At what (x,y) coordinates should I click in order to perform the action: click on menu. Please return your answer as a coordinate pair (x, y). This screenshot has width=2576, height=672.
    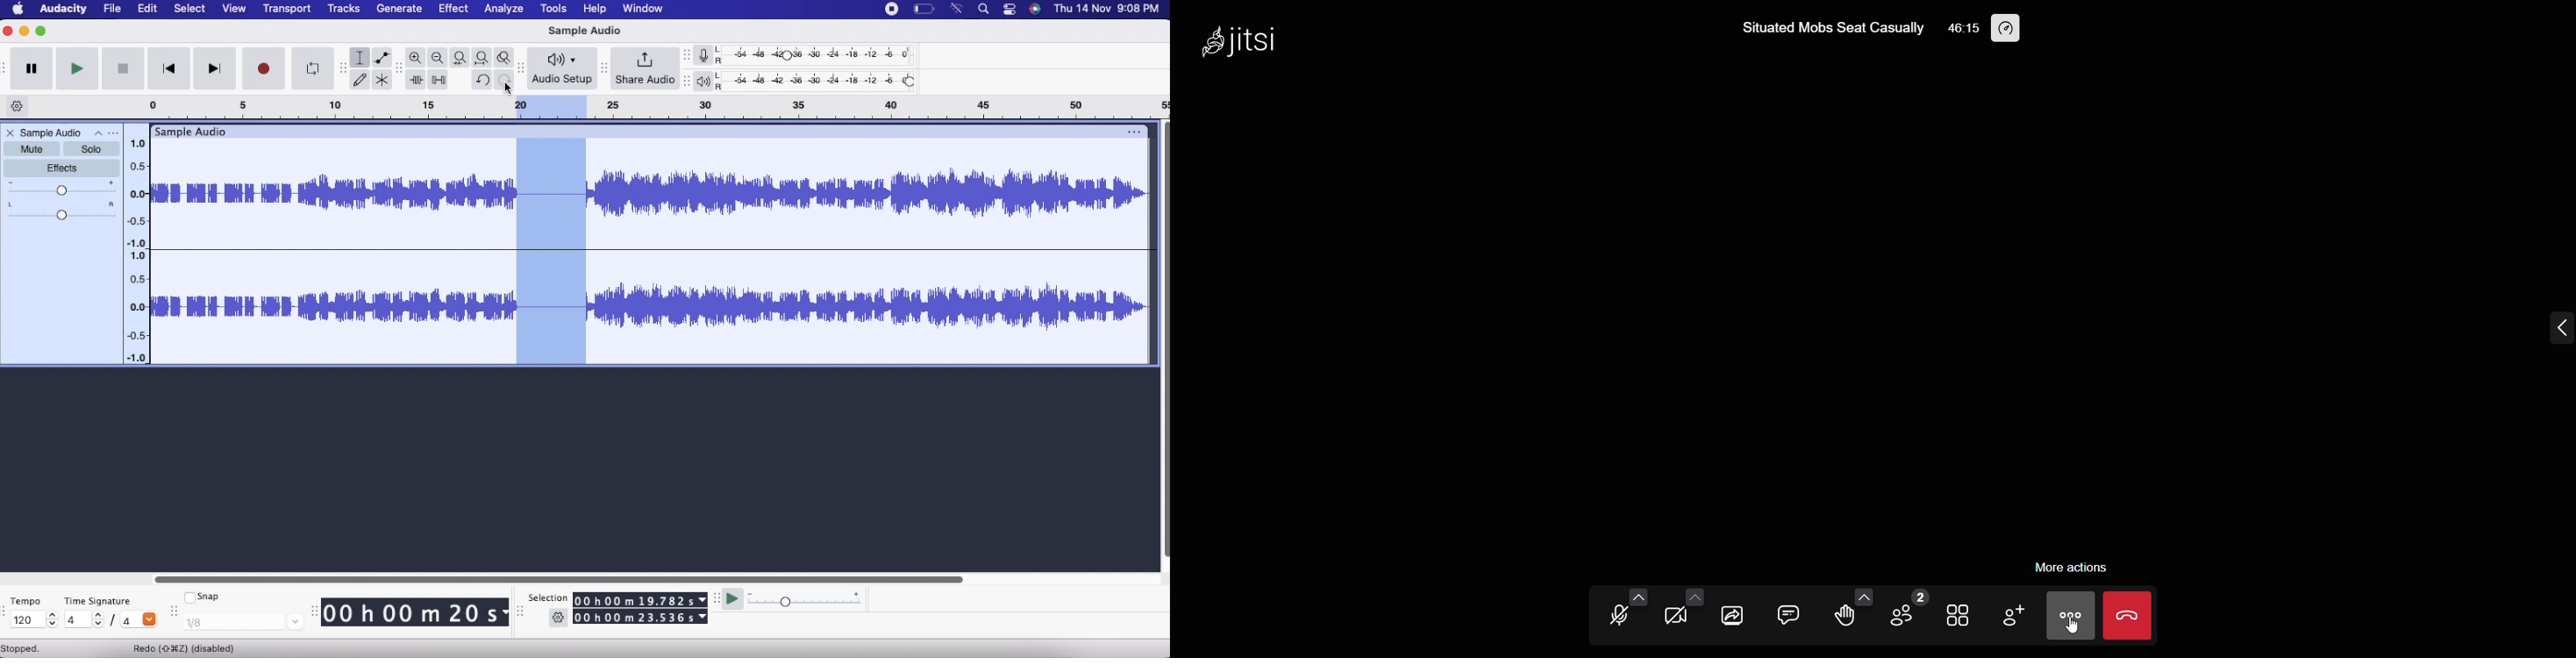
    Looking at the image, I should click on (893, 10).